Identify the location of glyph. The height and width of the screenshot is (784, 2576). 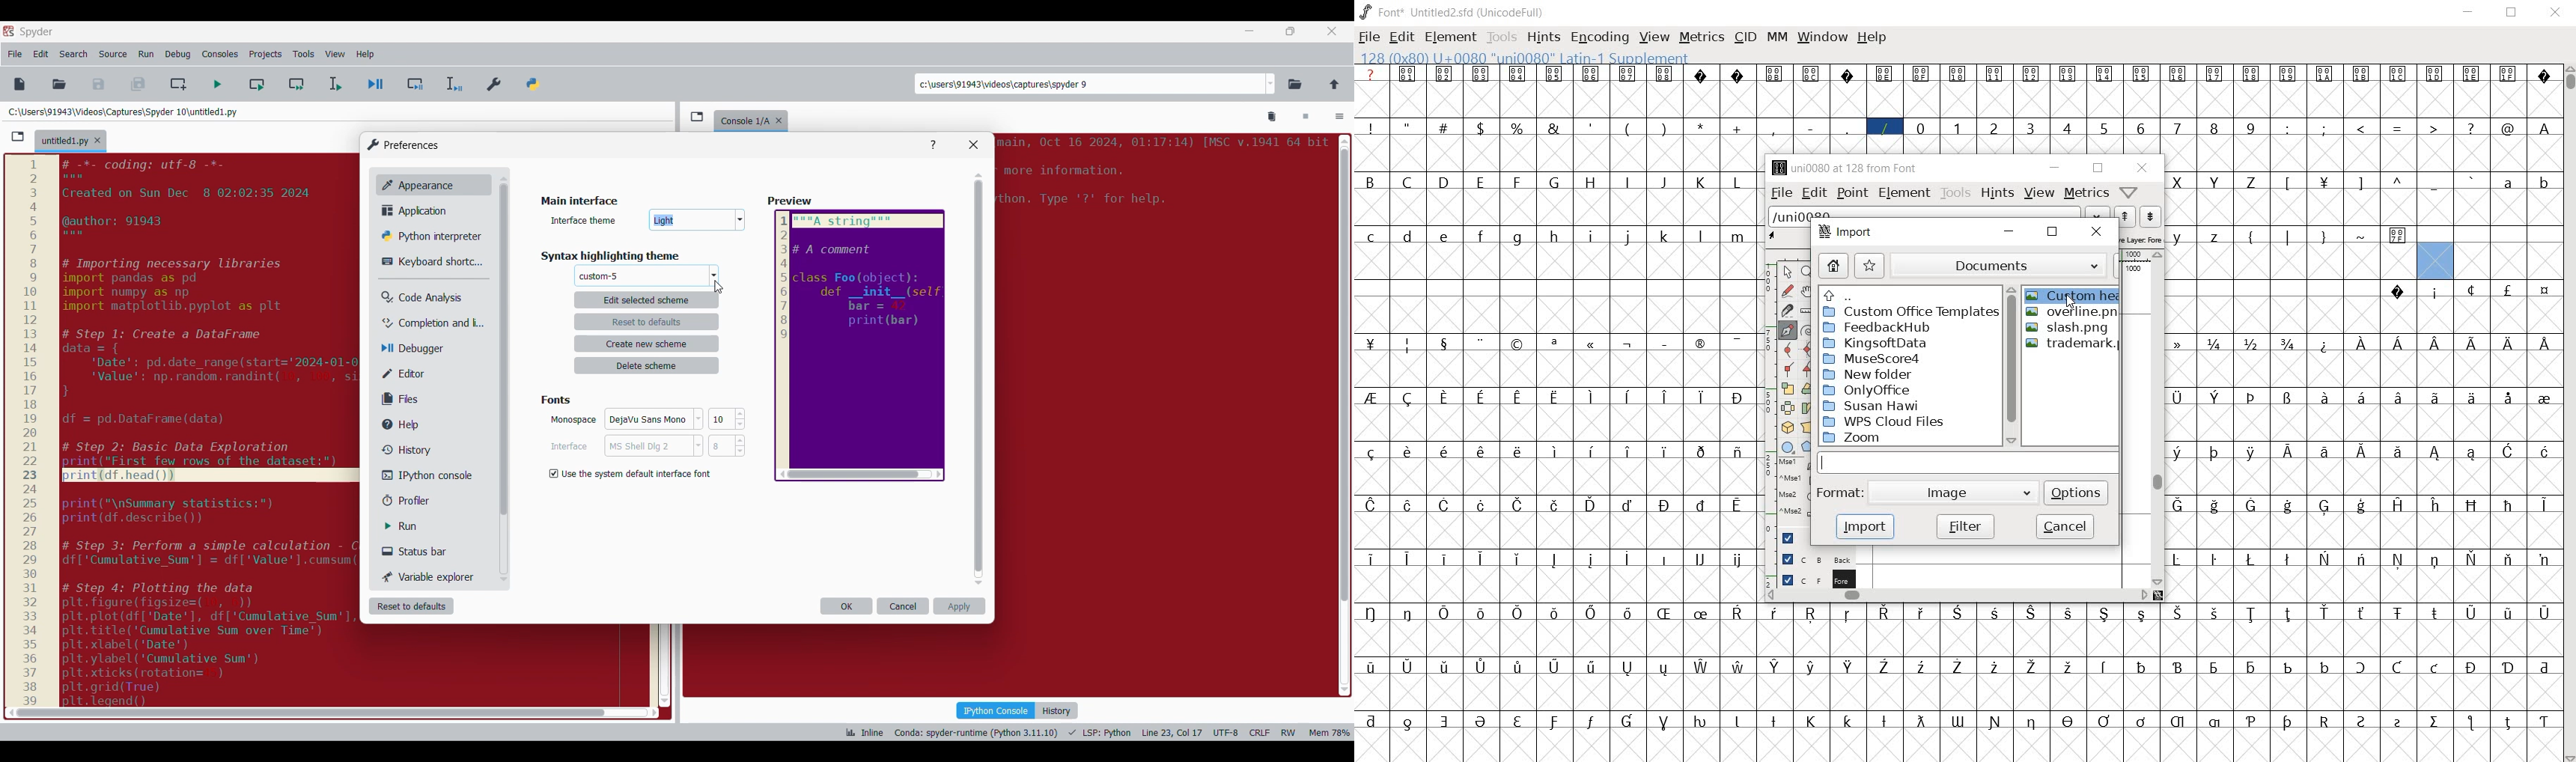
(2288, 451).